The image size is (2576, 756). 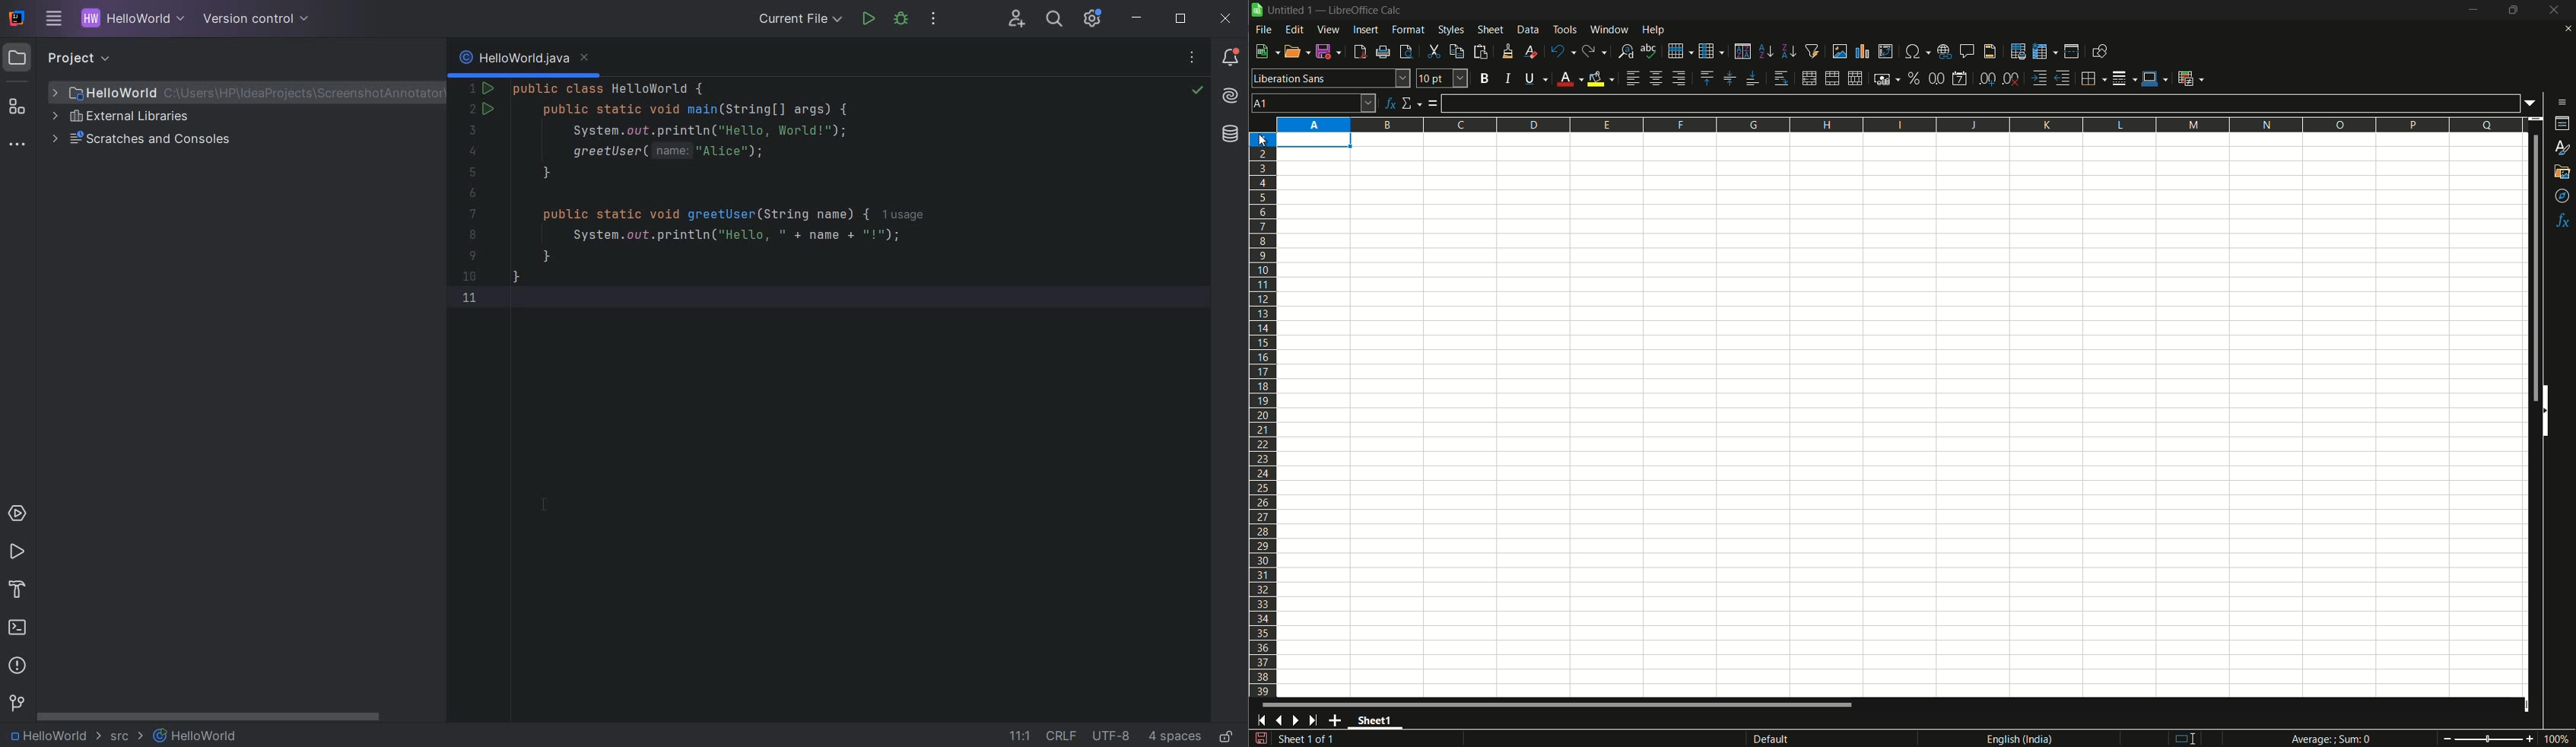 What do you see at coordinates (1404, 52) in the screenshot?
I see `toggle print review` at bounding box center [1404, 52].